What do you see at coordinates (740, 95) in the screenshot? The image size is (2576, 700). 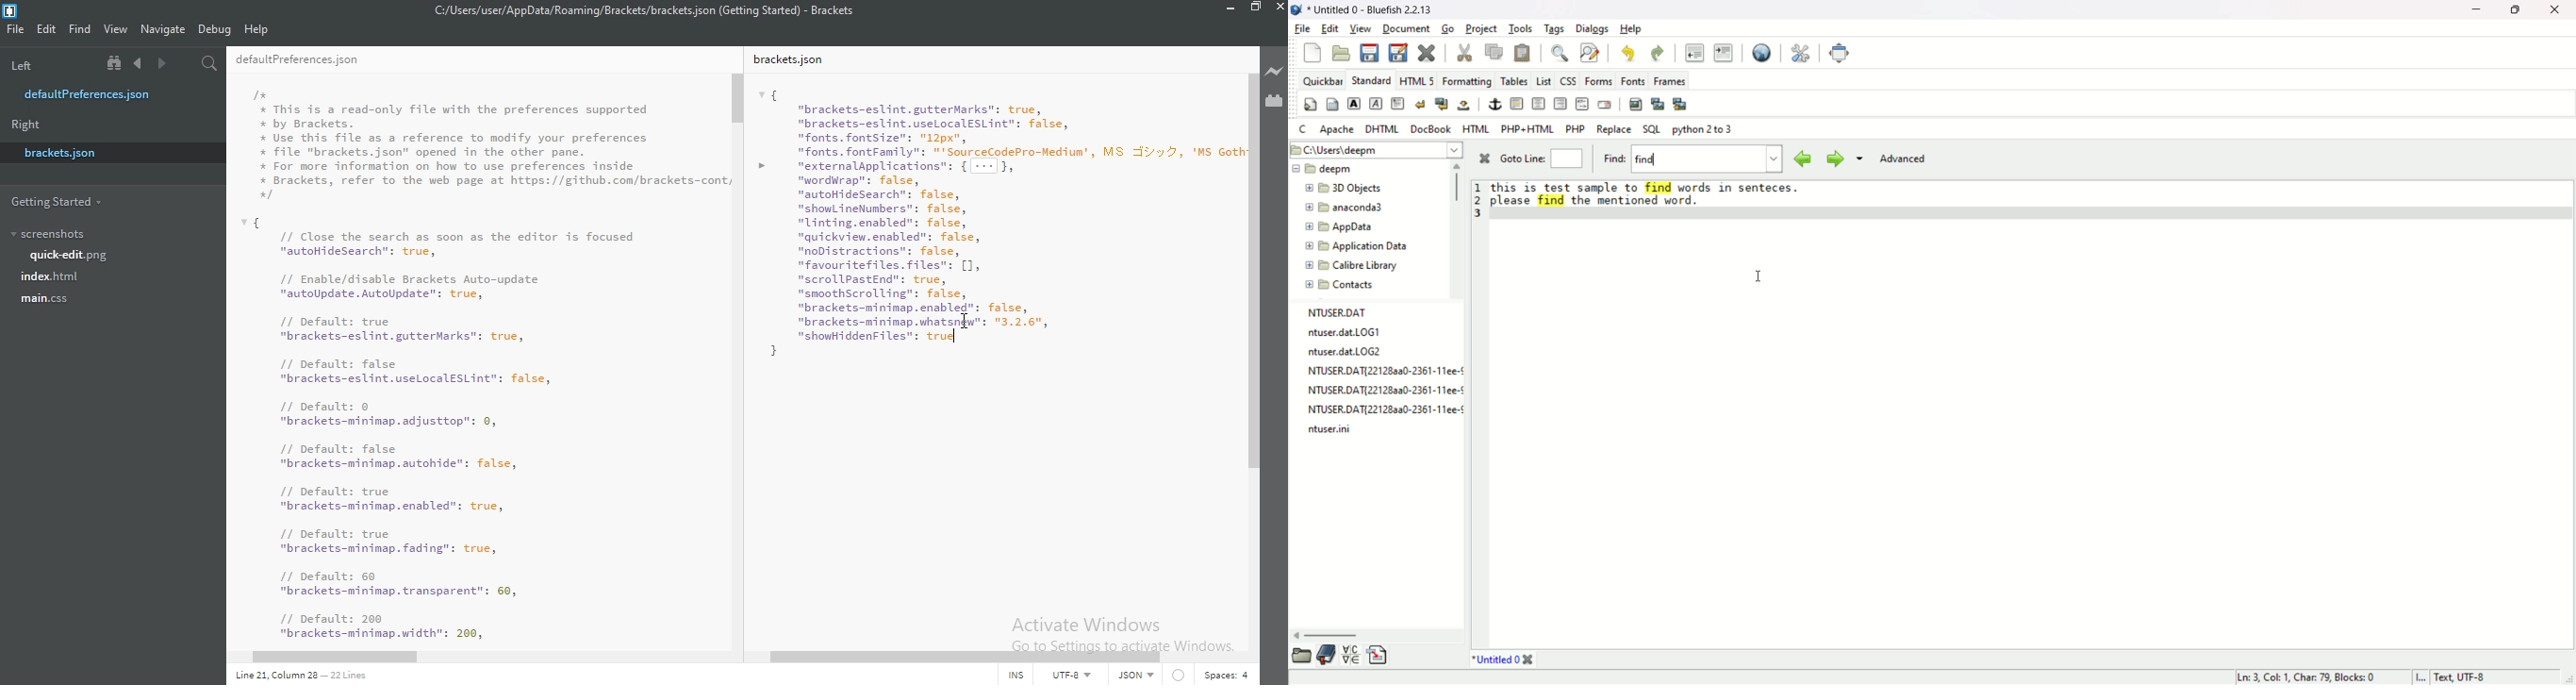 I see `scrollbar` at bounding box center [740, 95].